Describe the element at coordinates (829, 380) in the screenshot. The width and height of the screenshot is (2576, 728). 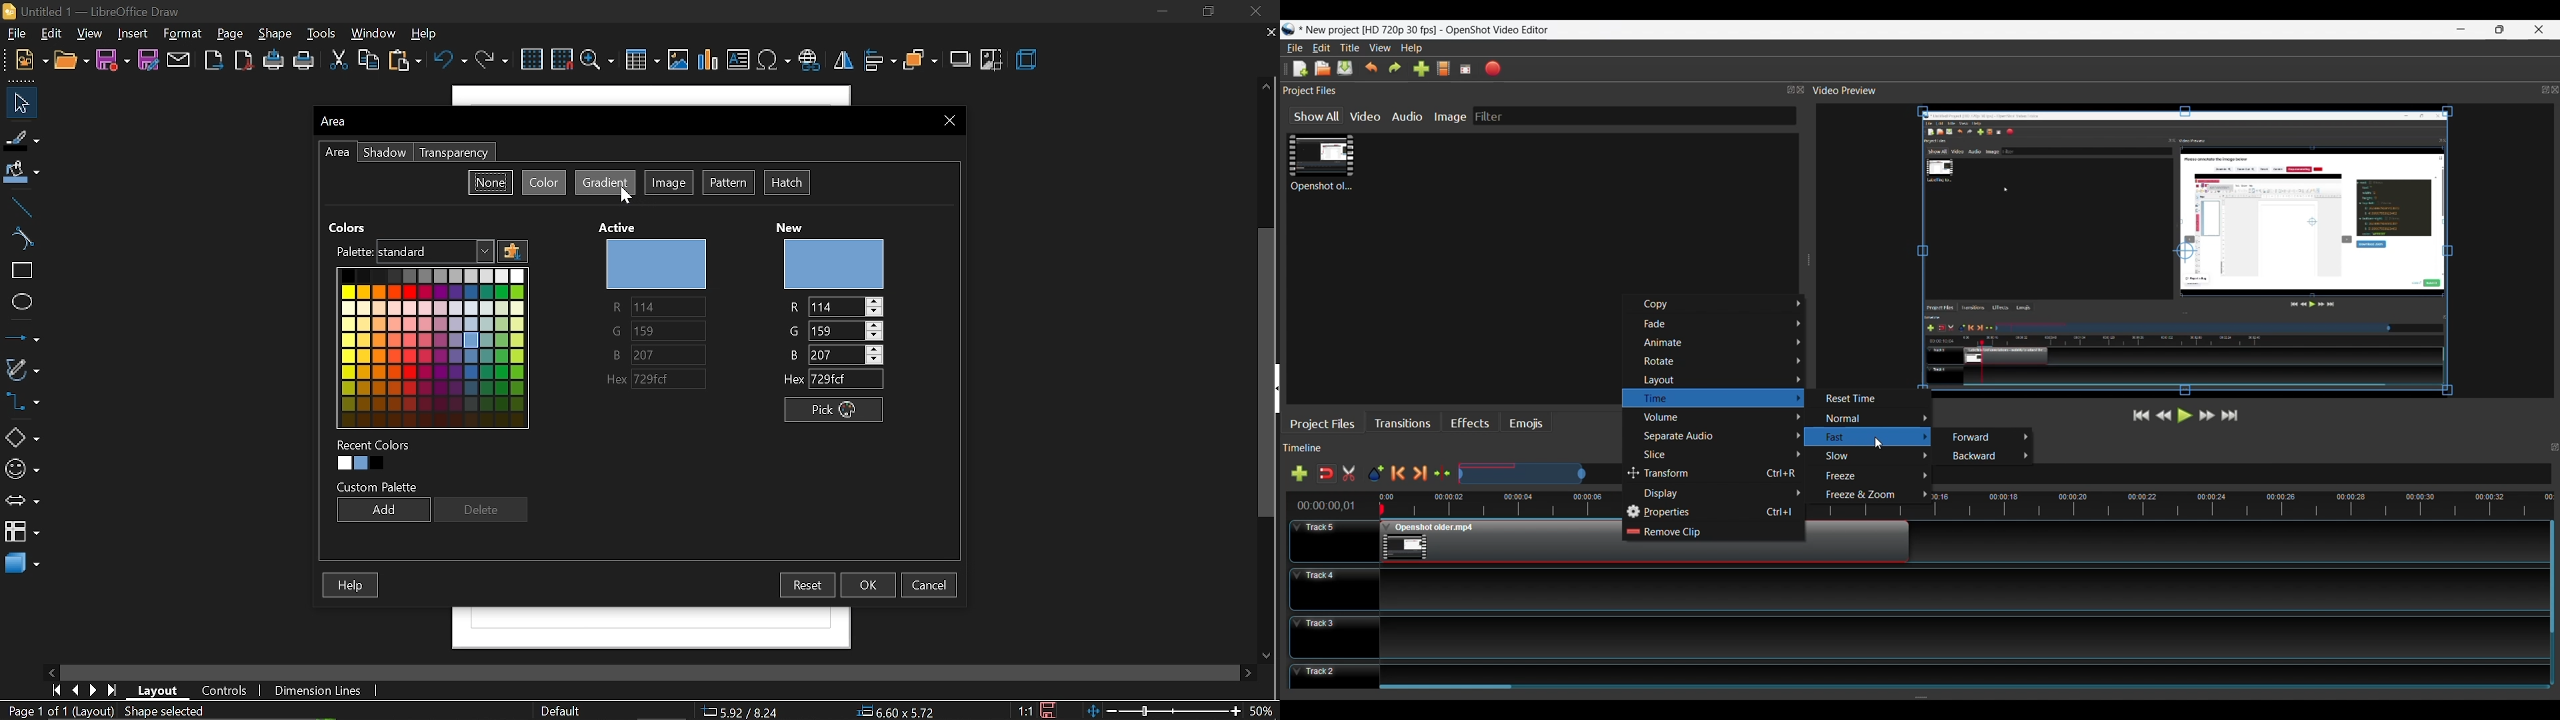
I see `New hex` at that location.